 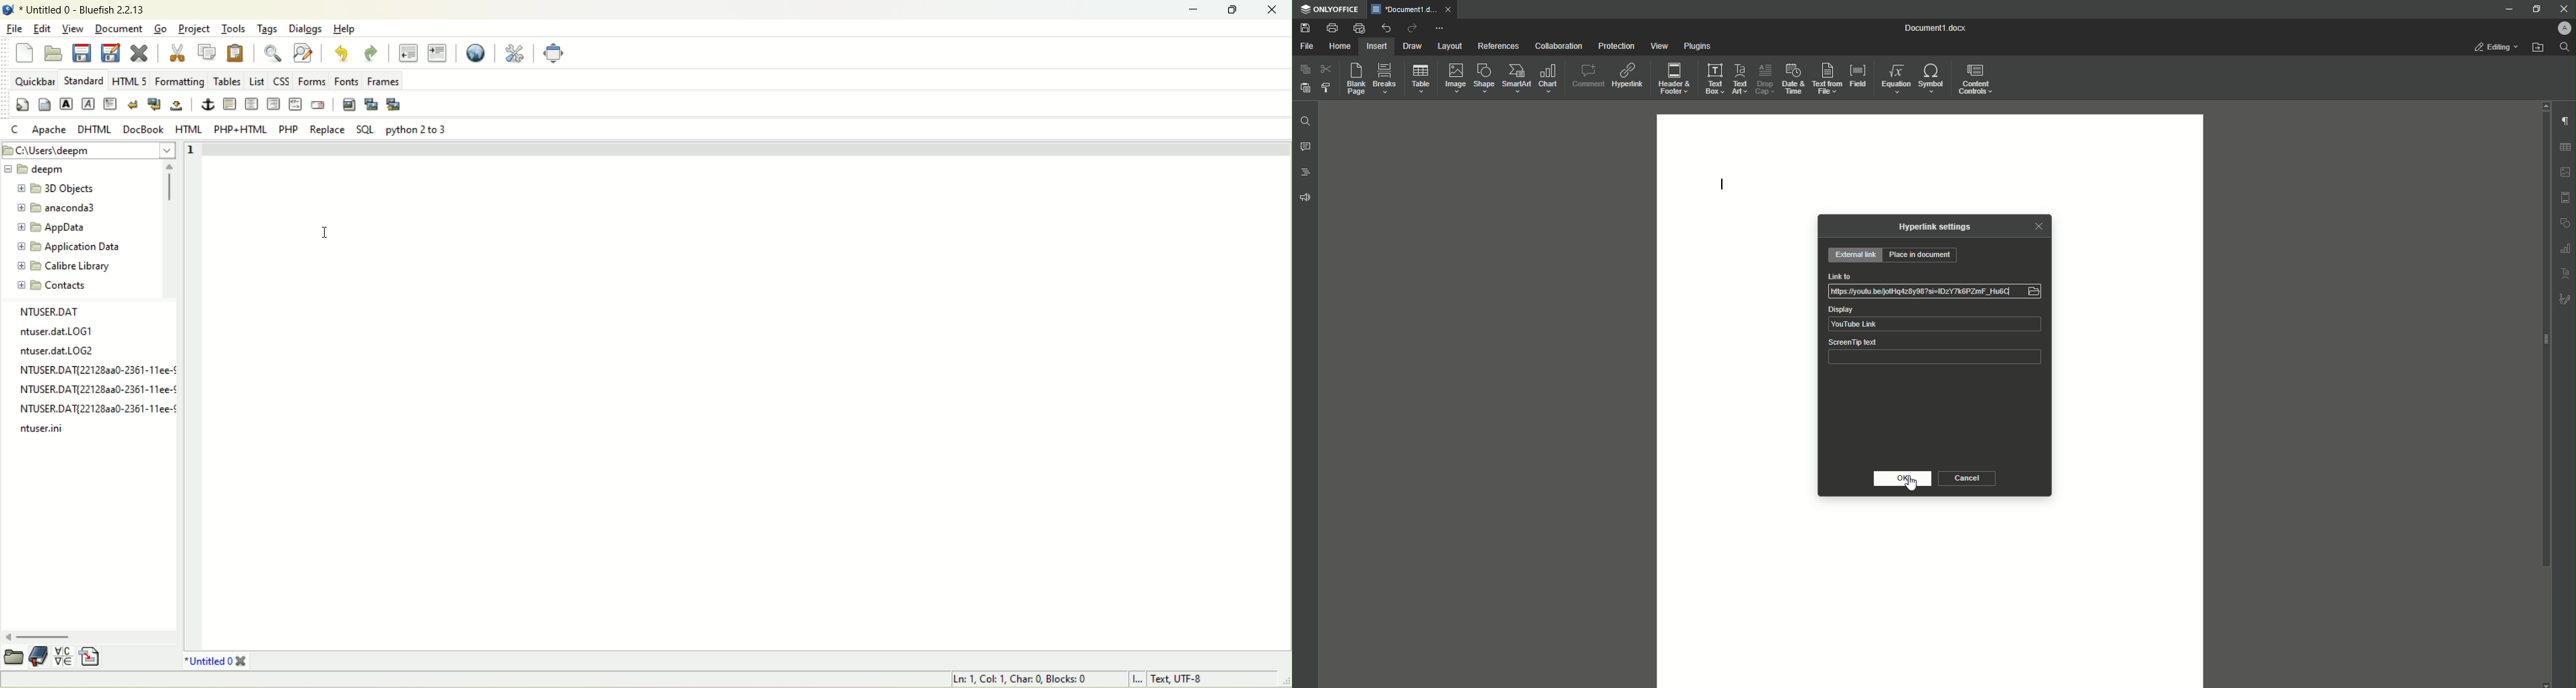 What do you see at coordinates (296, 104) in the screenshot?
I see `html comment` at bounding box center [296, 104].